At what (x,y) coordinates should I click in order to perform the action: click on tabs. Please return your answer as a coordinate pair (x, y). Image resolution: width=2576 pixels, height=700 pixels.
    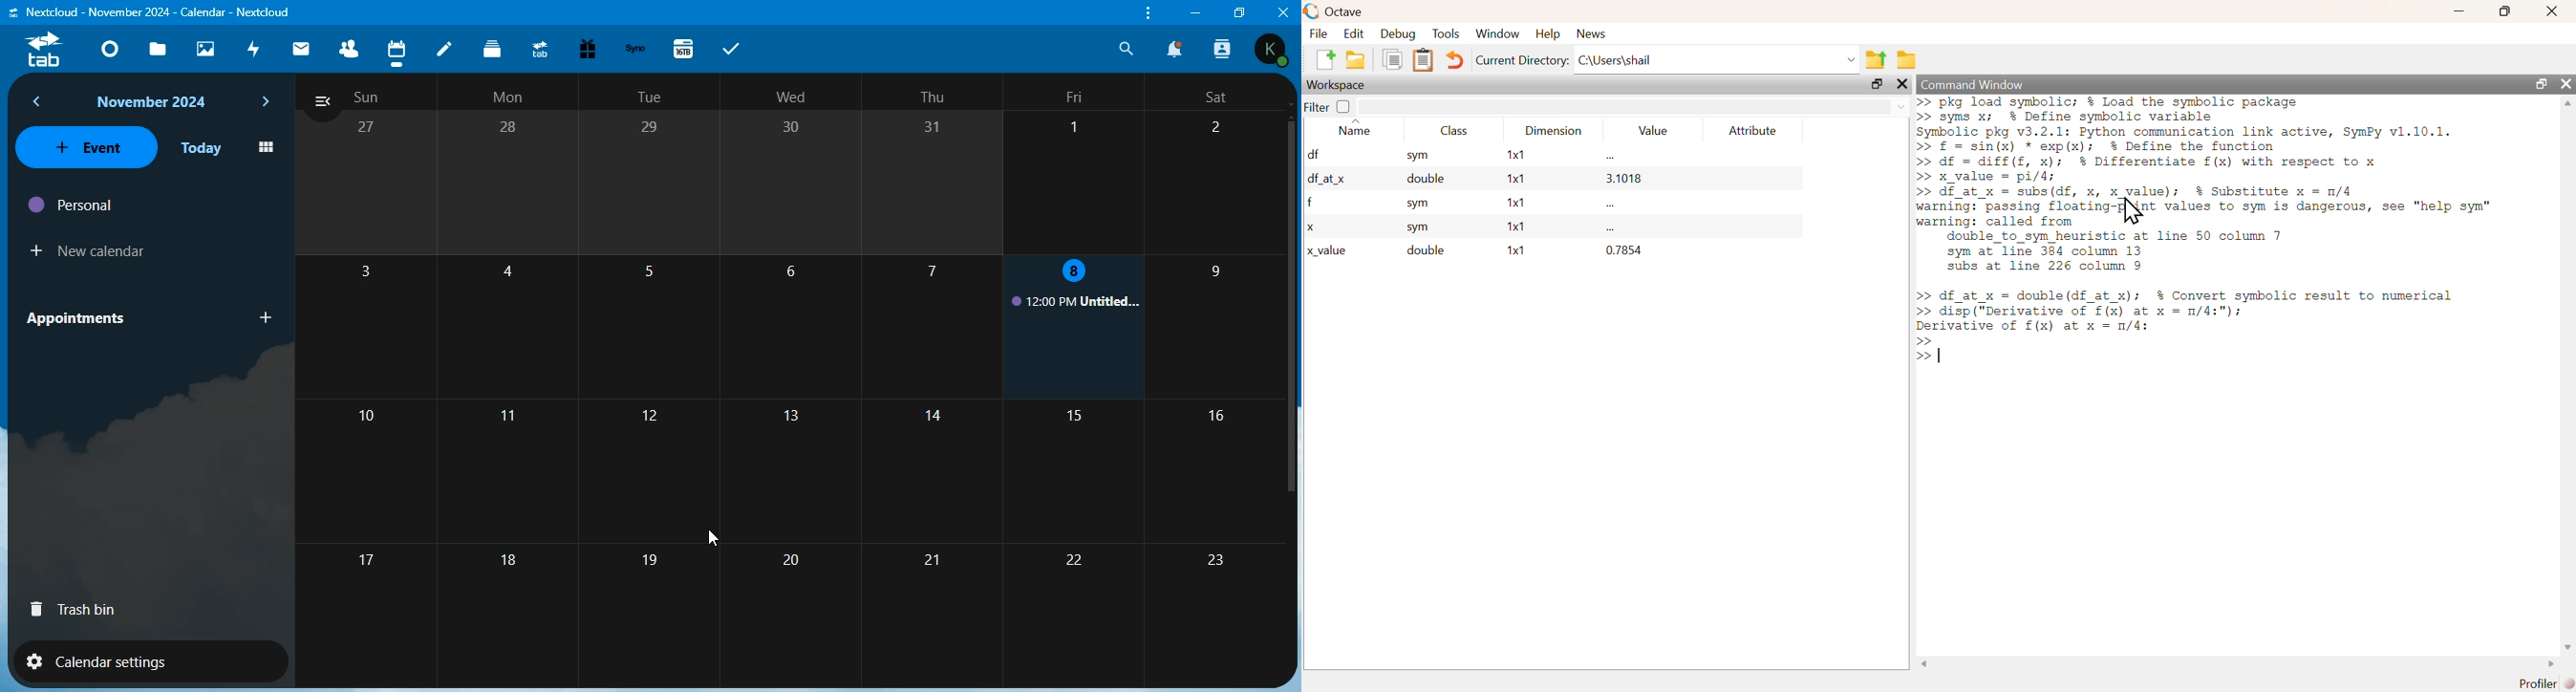
    Looking at the image, I should click on (733, 48).